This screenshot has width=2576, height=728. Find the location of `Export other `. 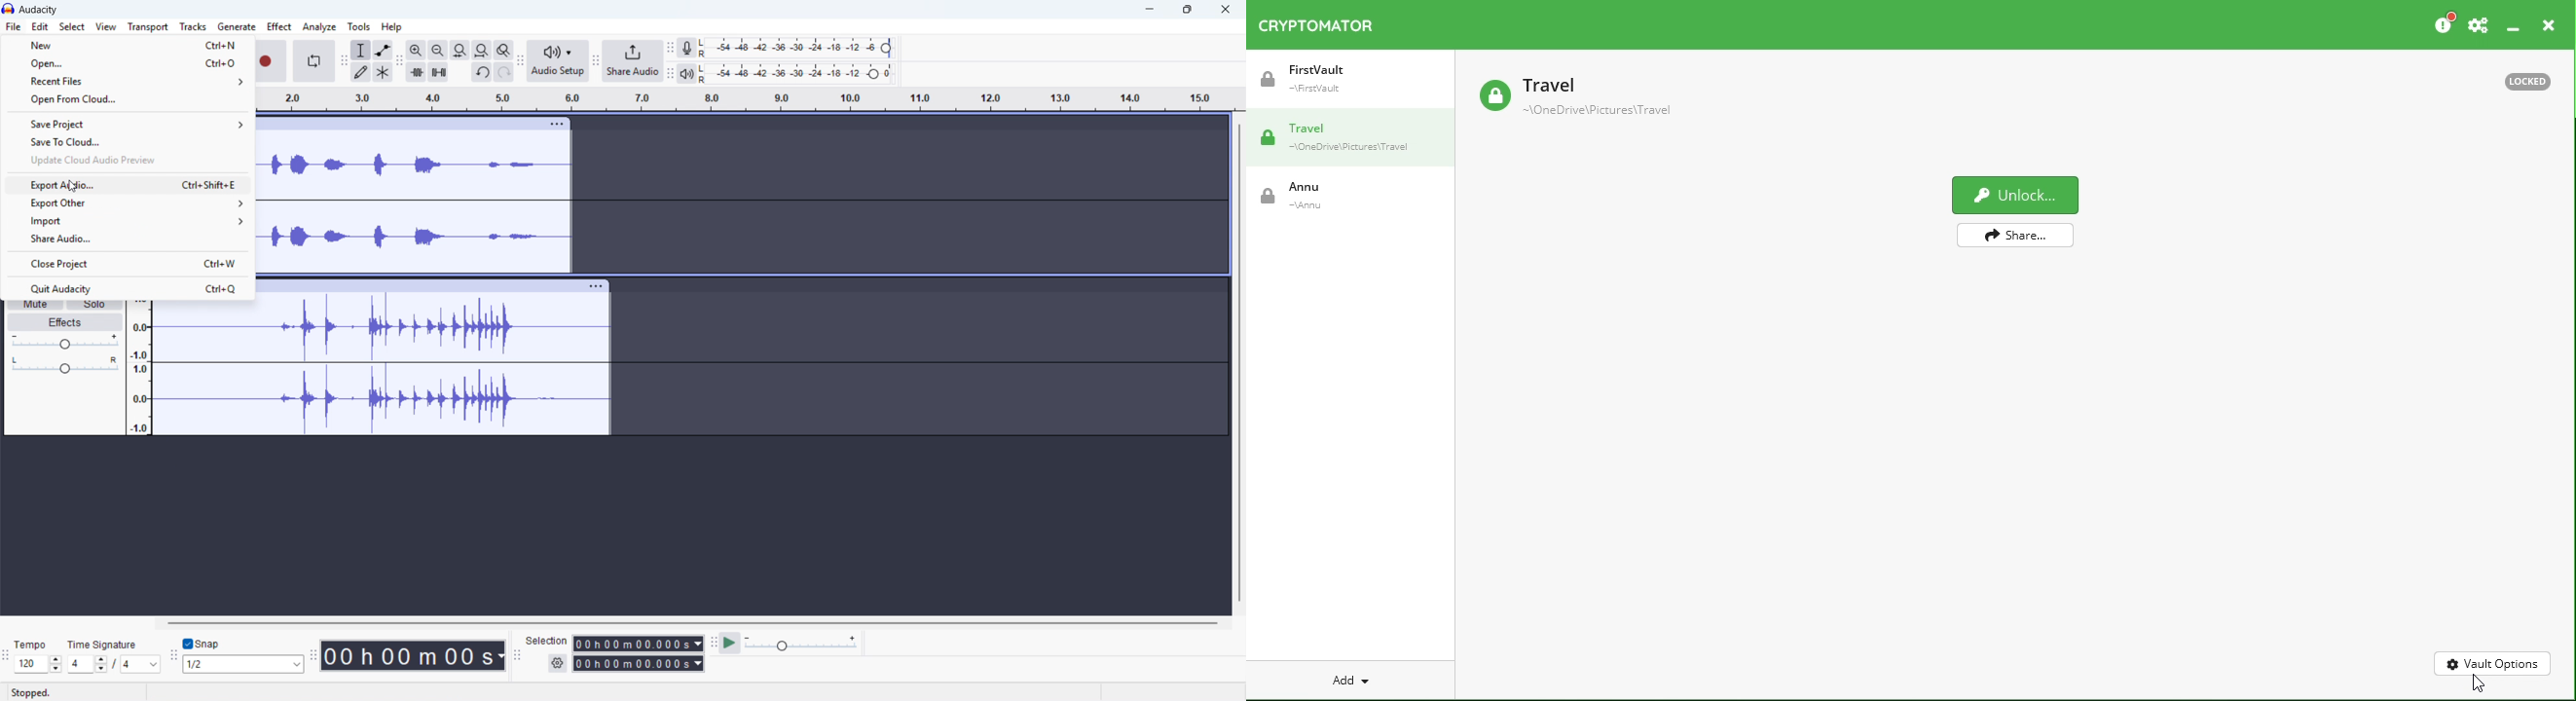

Export other  is located at coordinates (127, 203).